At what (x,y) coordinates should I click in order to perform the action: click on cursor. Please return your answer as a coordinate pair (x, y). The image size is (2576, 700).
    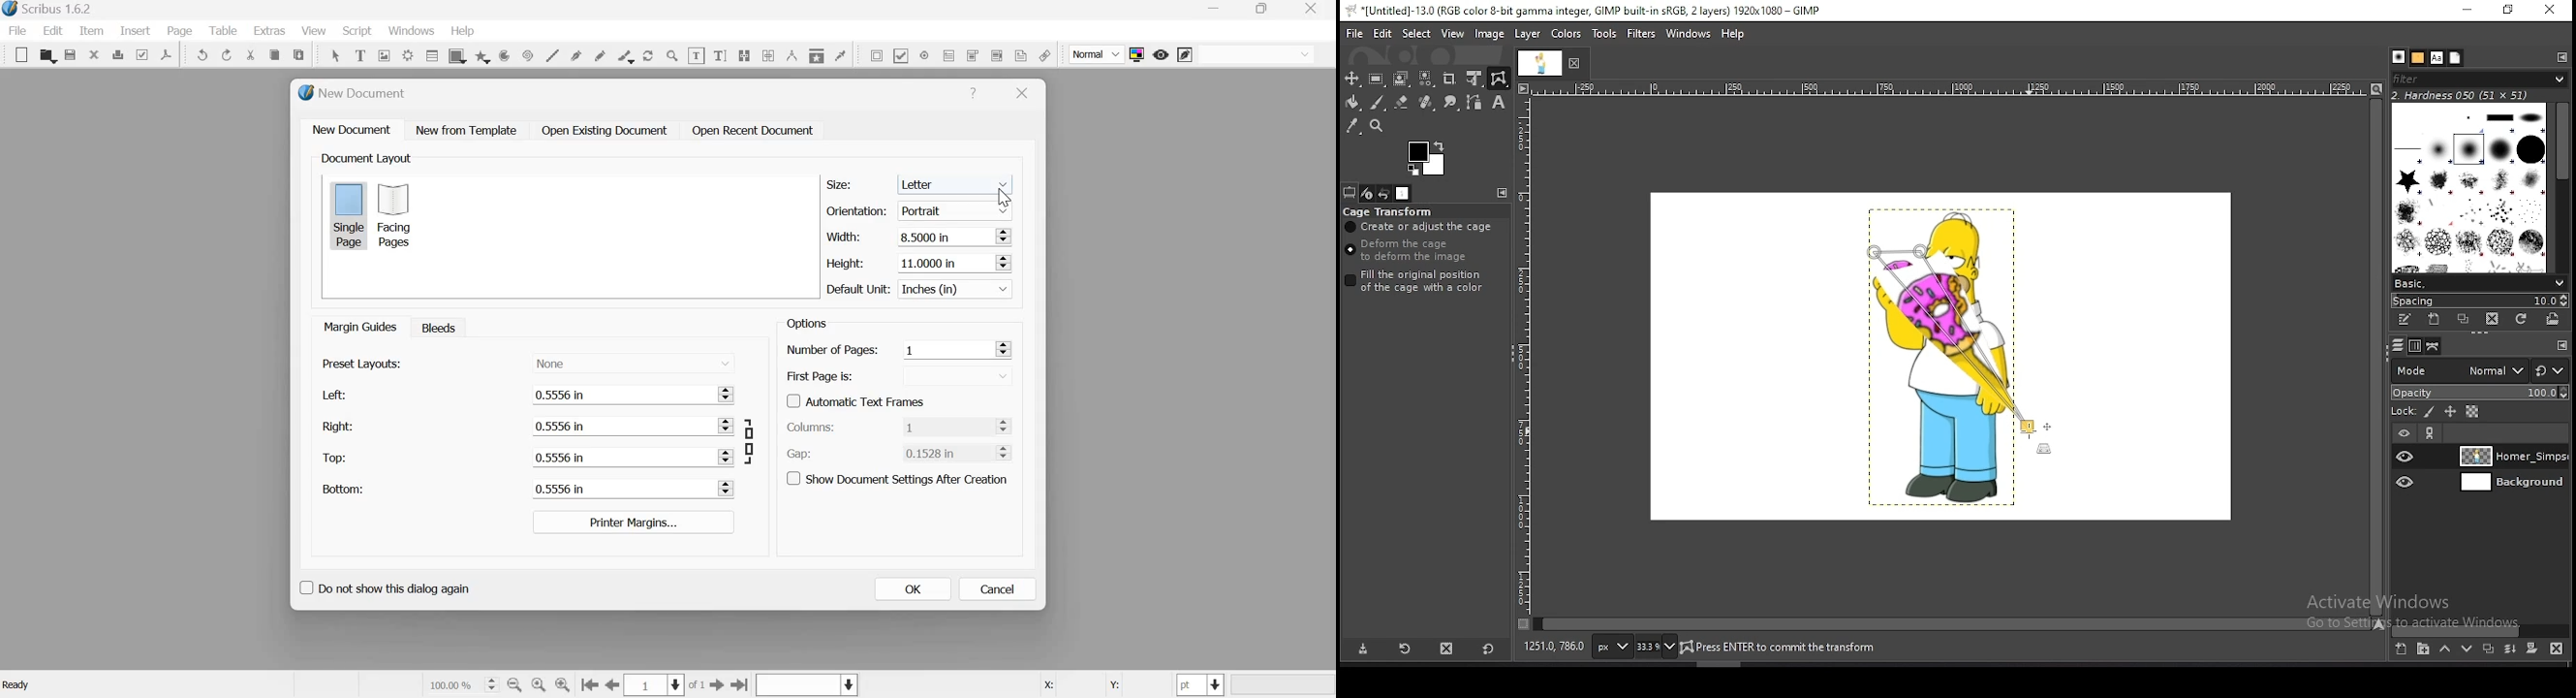
    Looking at the image, I should click on (1005, 198).